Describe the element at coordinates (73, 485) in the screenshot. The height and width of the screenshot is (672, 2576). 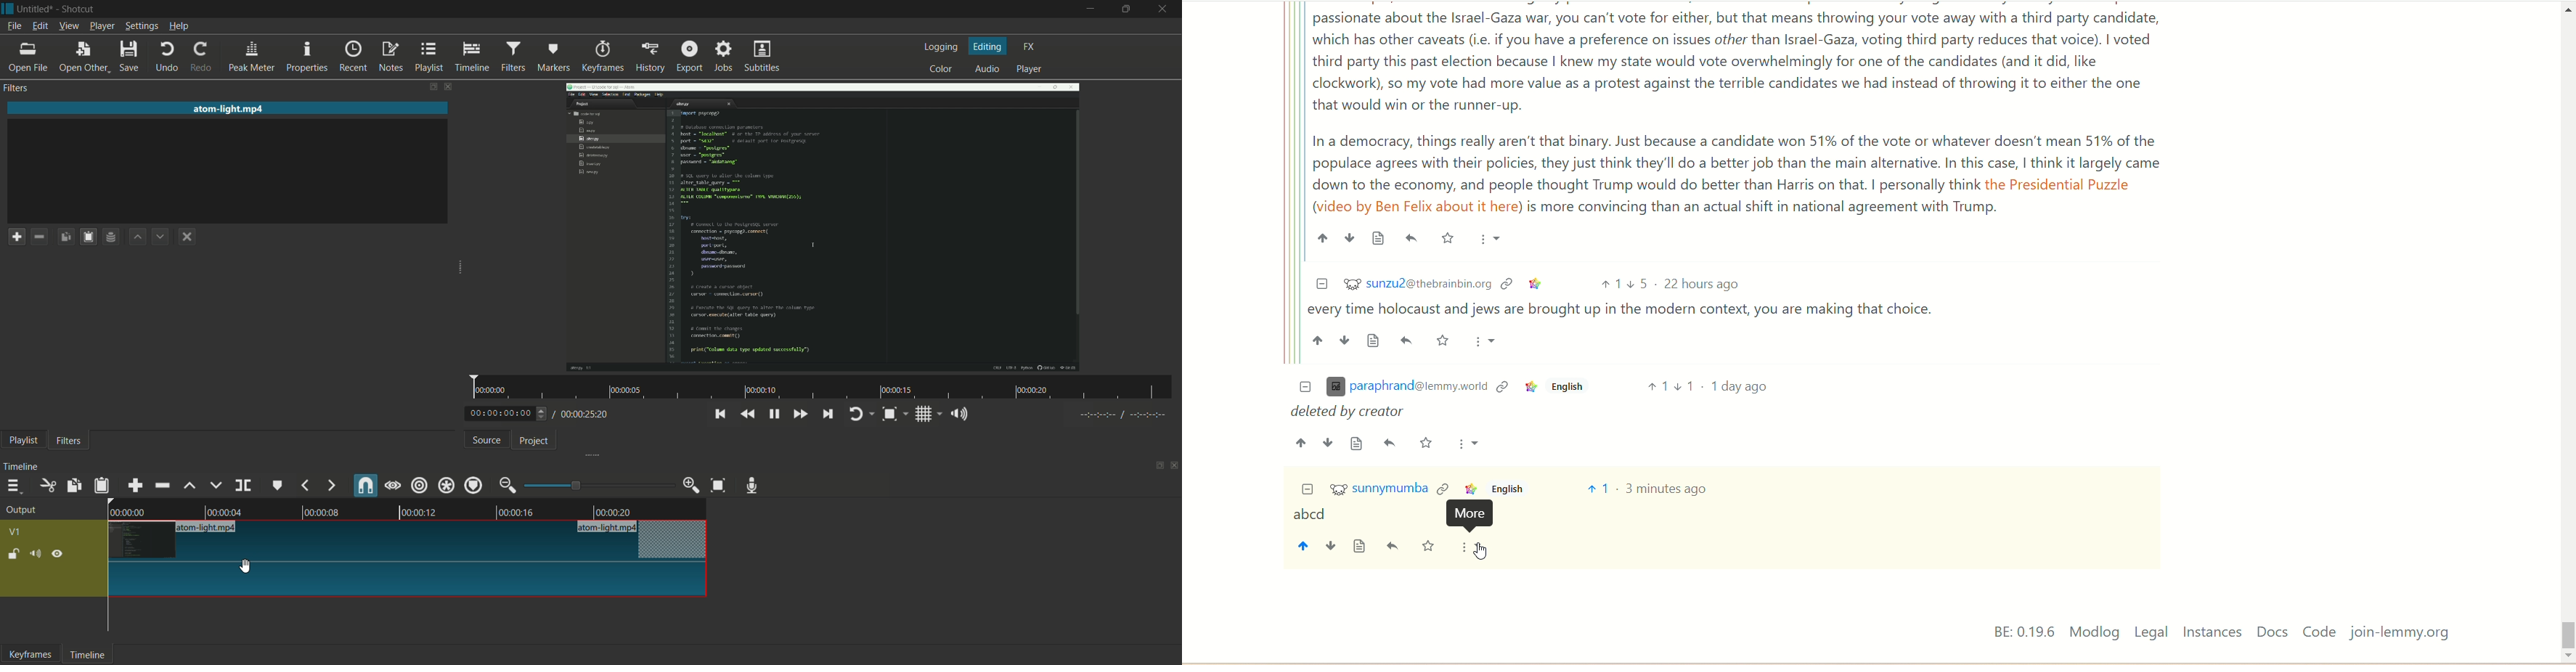
I see `copy` at that location.